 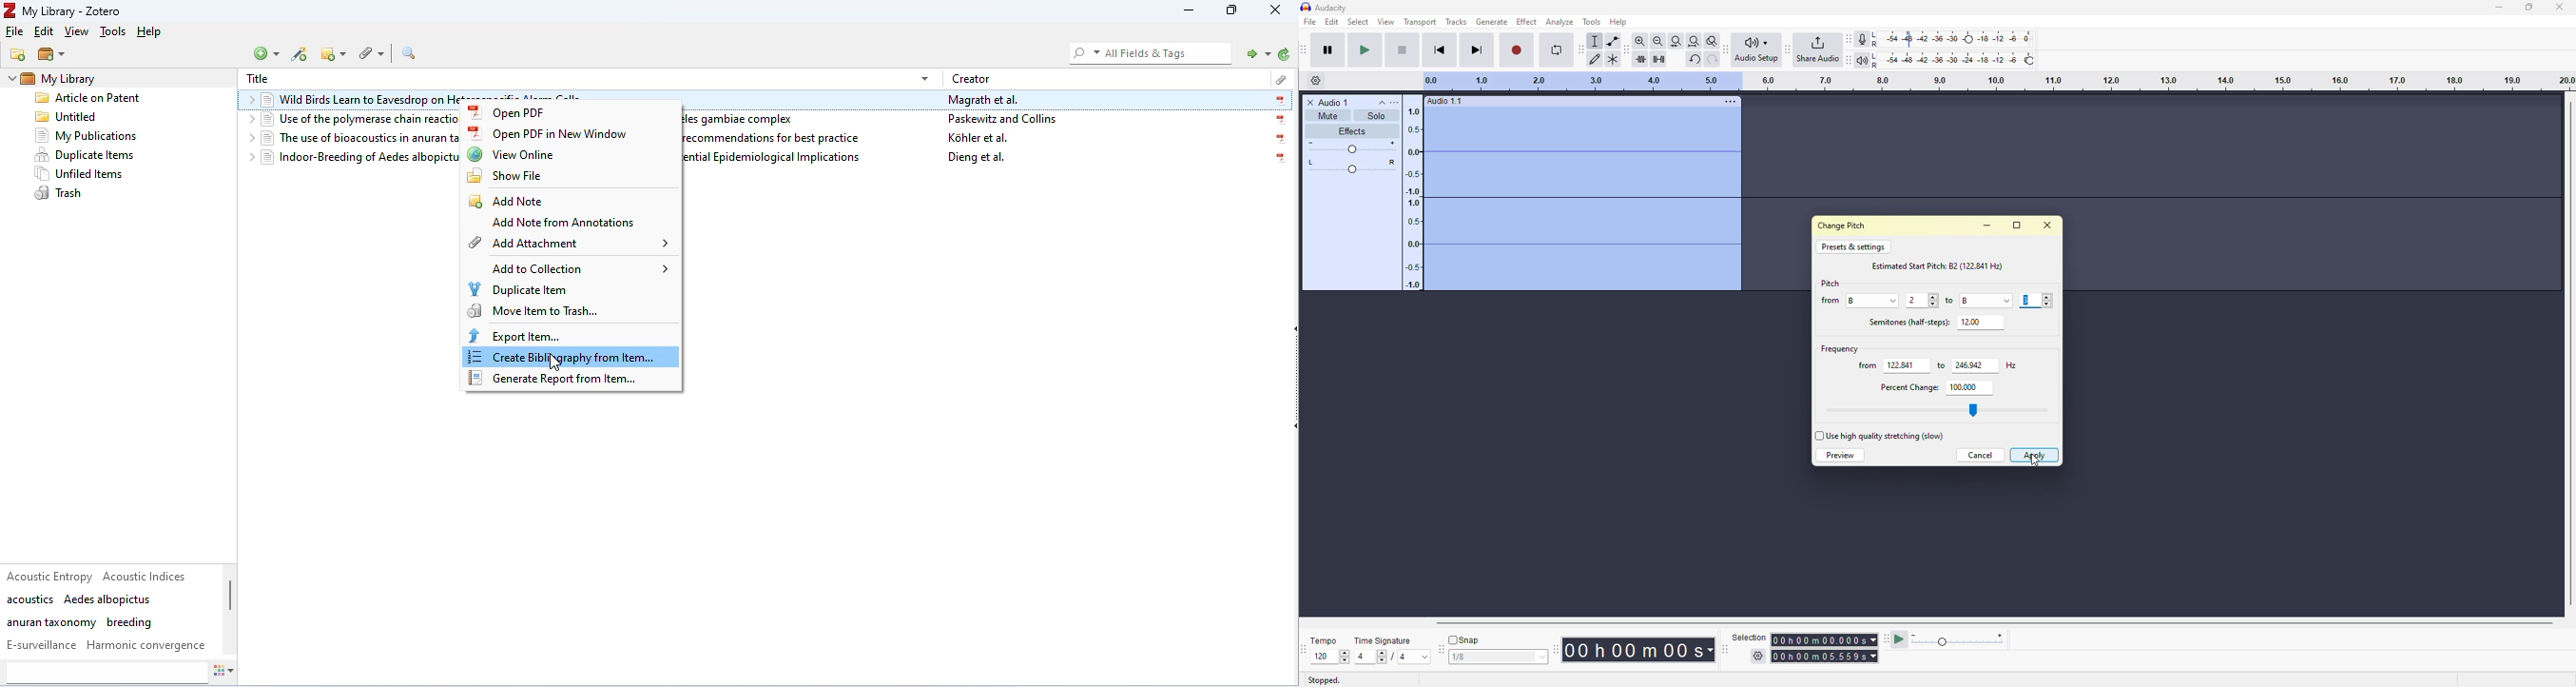 I want to click on add to collection, so click(x=574, y=268).